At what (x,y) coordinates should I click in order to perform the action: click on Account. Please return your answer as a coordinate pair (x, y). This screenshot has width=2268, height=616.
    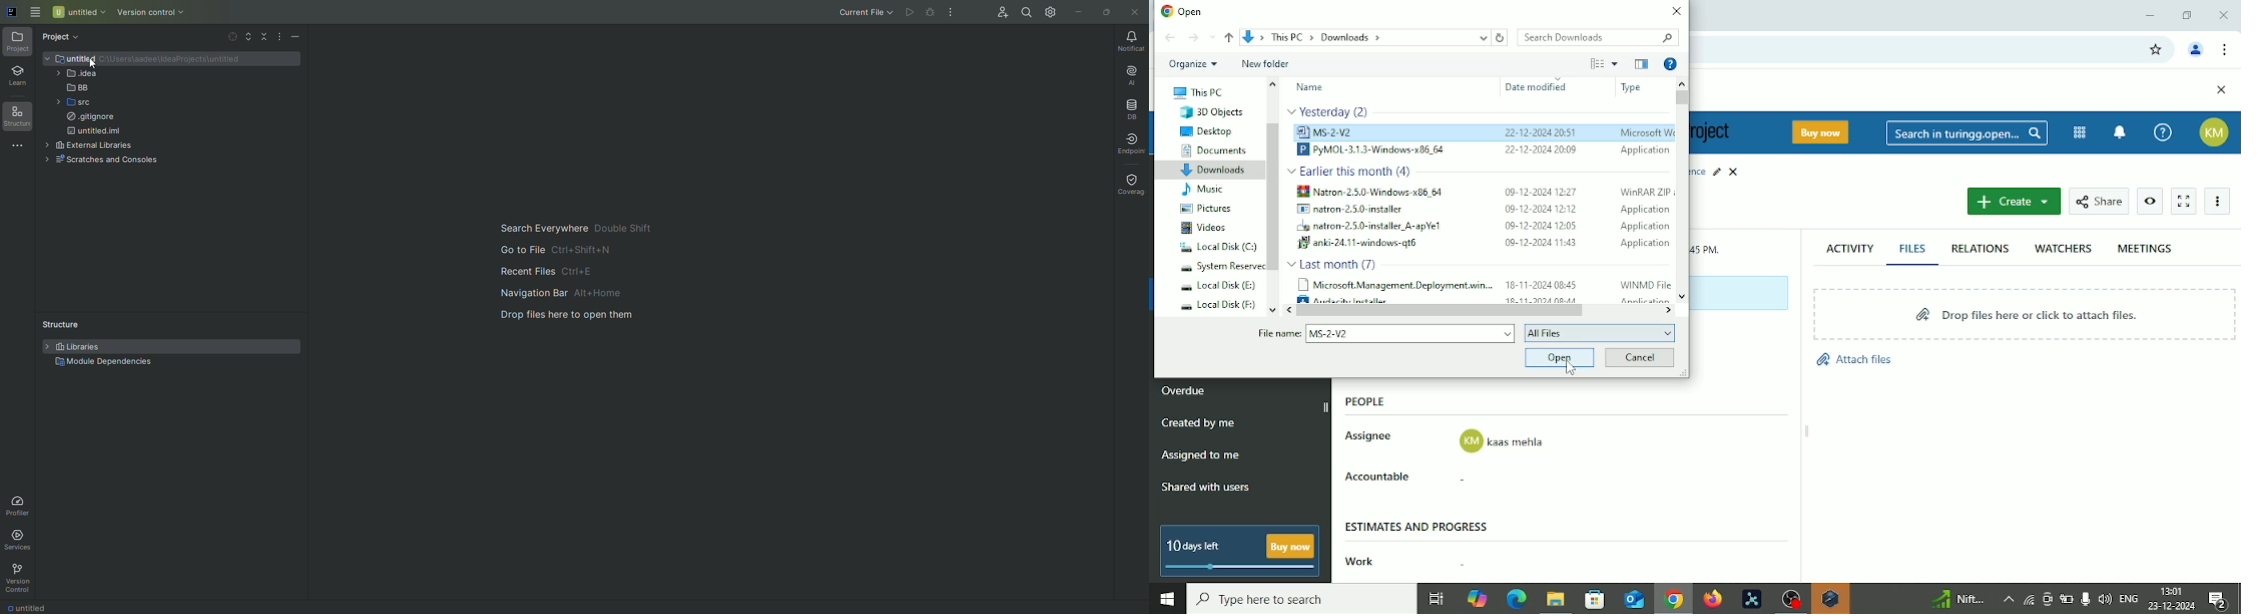
    Looking at the image, I should click on (2196, 51).